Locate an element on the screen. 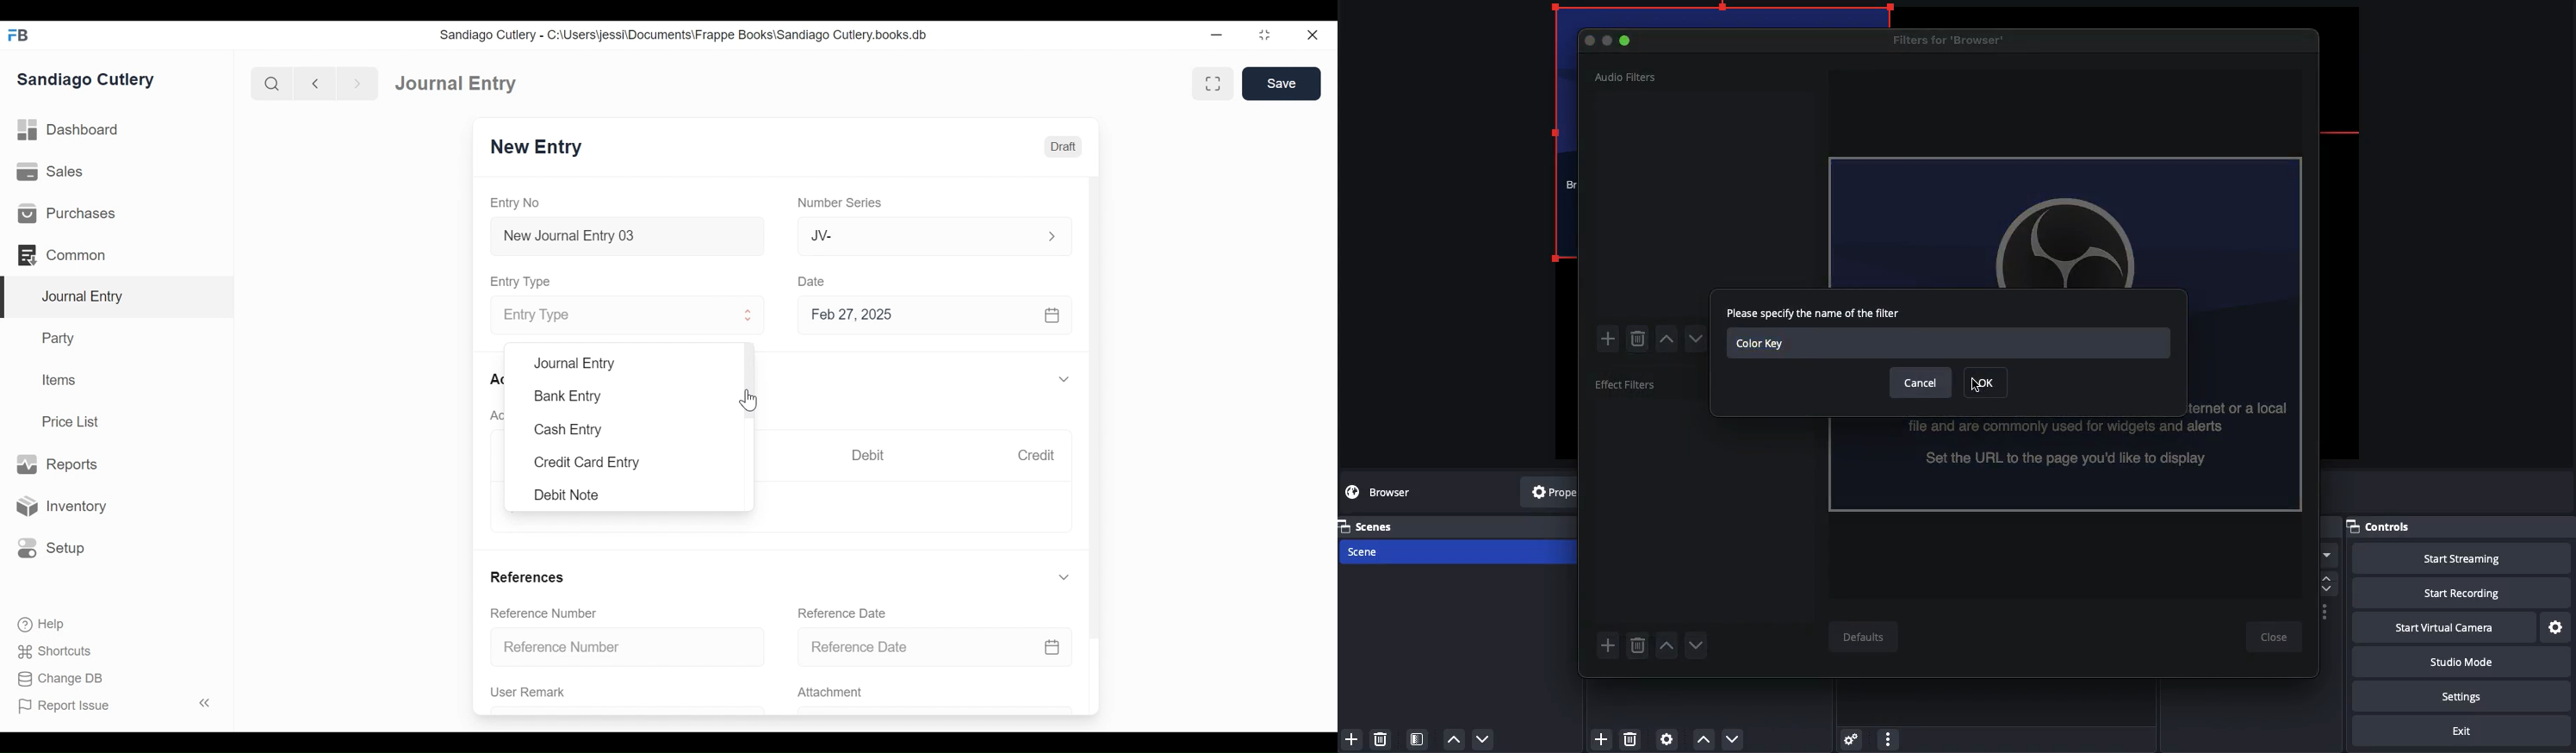 Image resolution: width=2576 pixels, height=756 pixels. User Remark is located at coordinates (537, 693).